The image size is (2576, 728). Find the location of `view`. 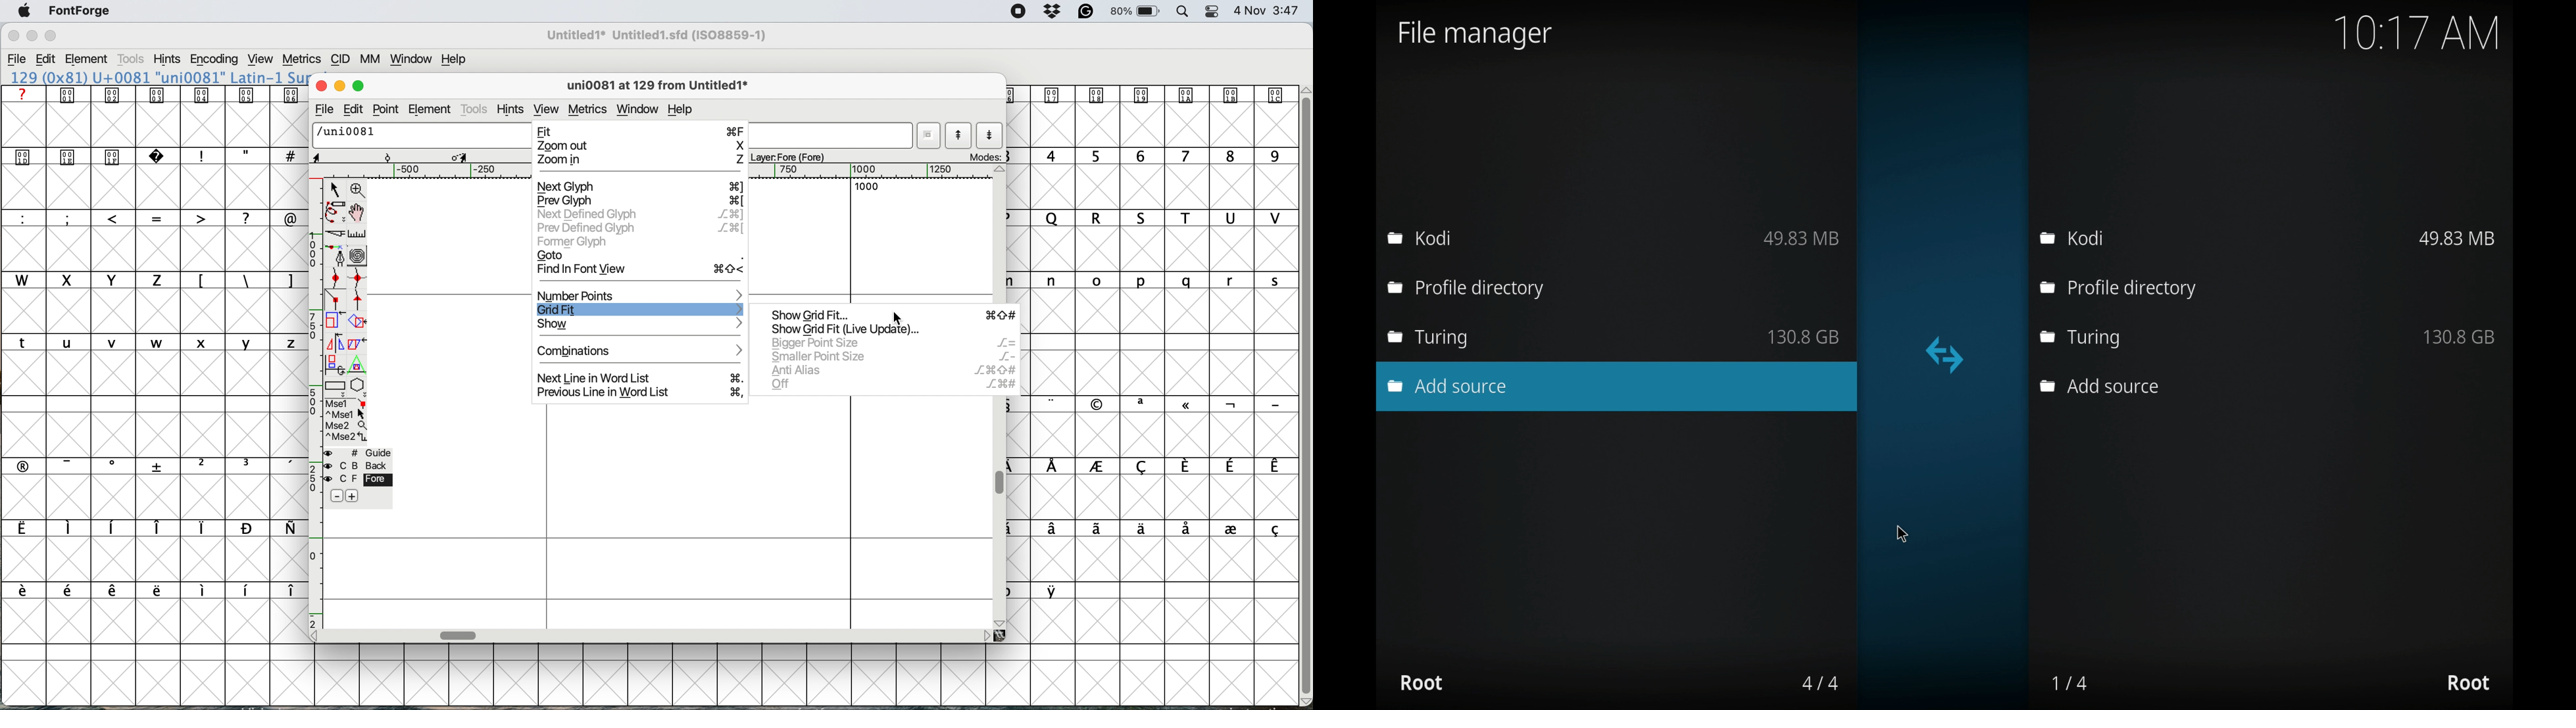

view is located at coordinates (546, 105).